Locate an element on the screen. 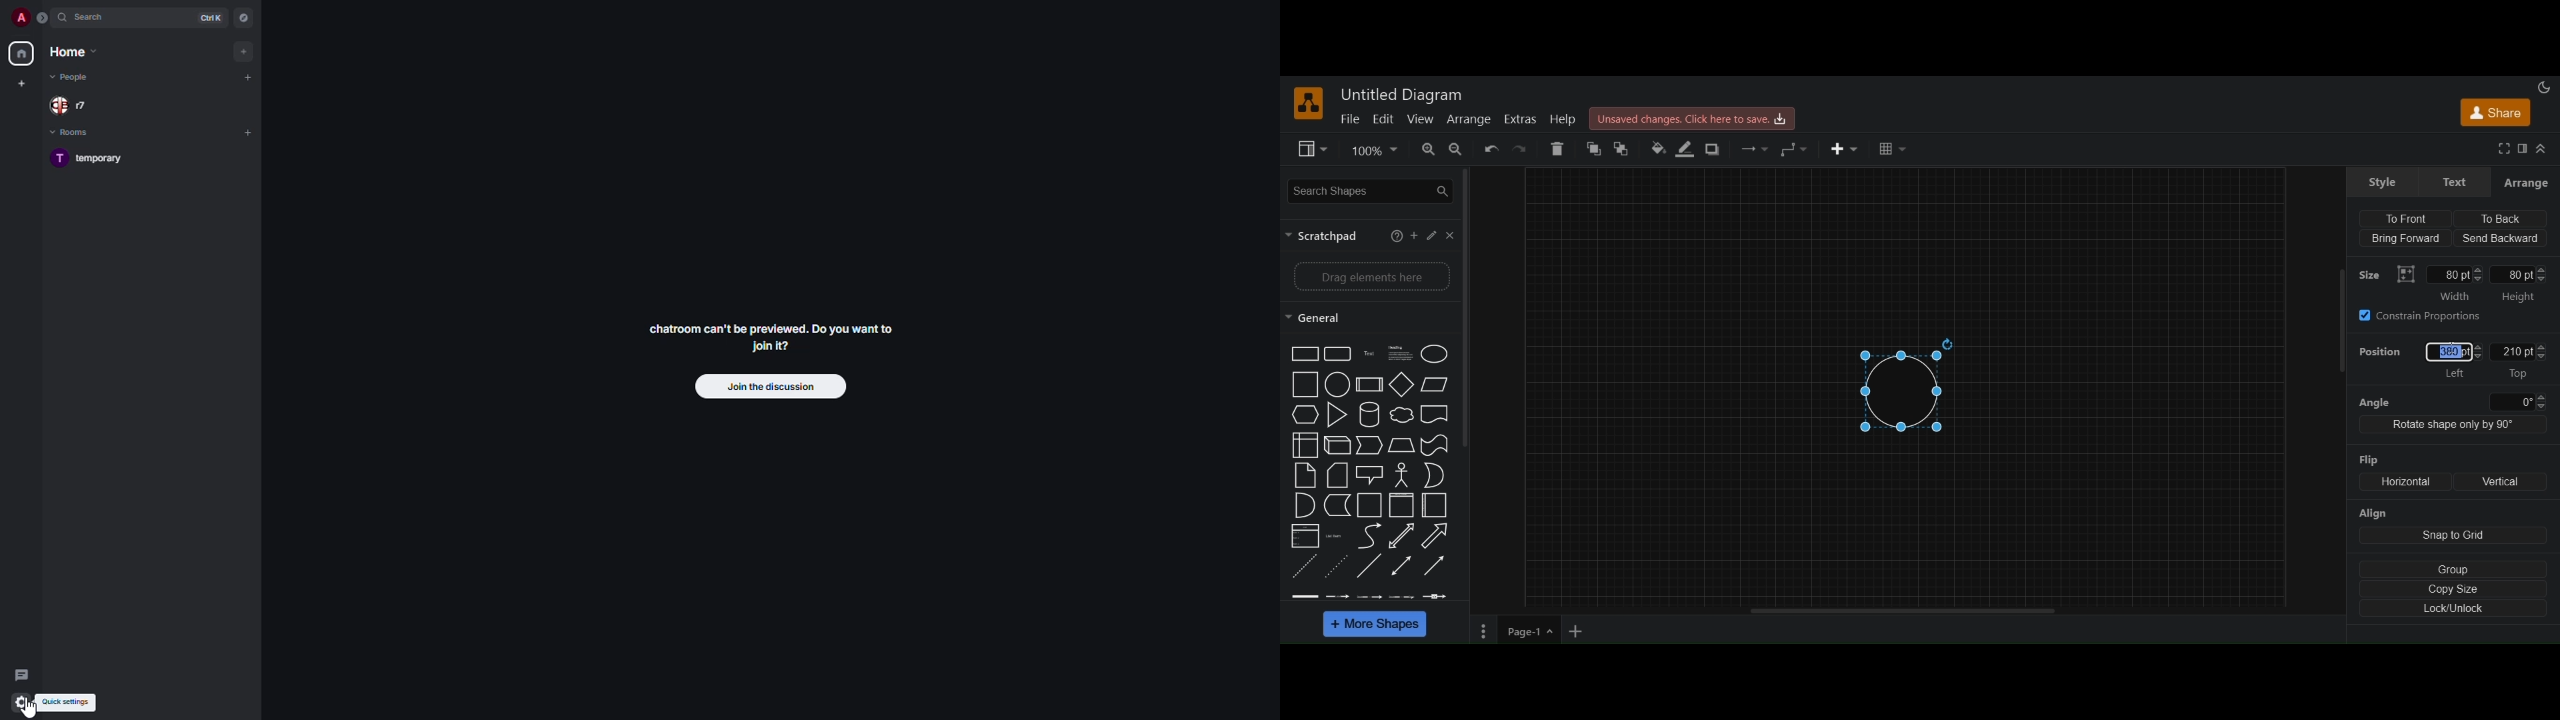 Image resolution: width=2576 pixels, height=728 pixels. general is located at coordinates (1314, 320).